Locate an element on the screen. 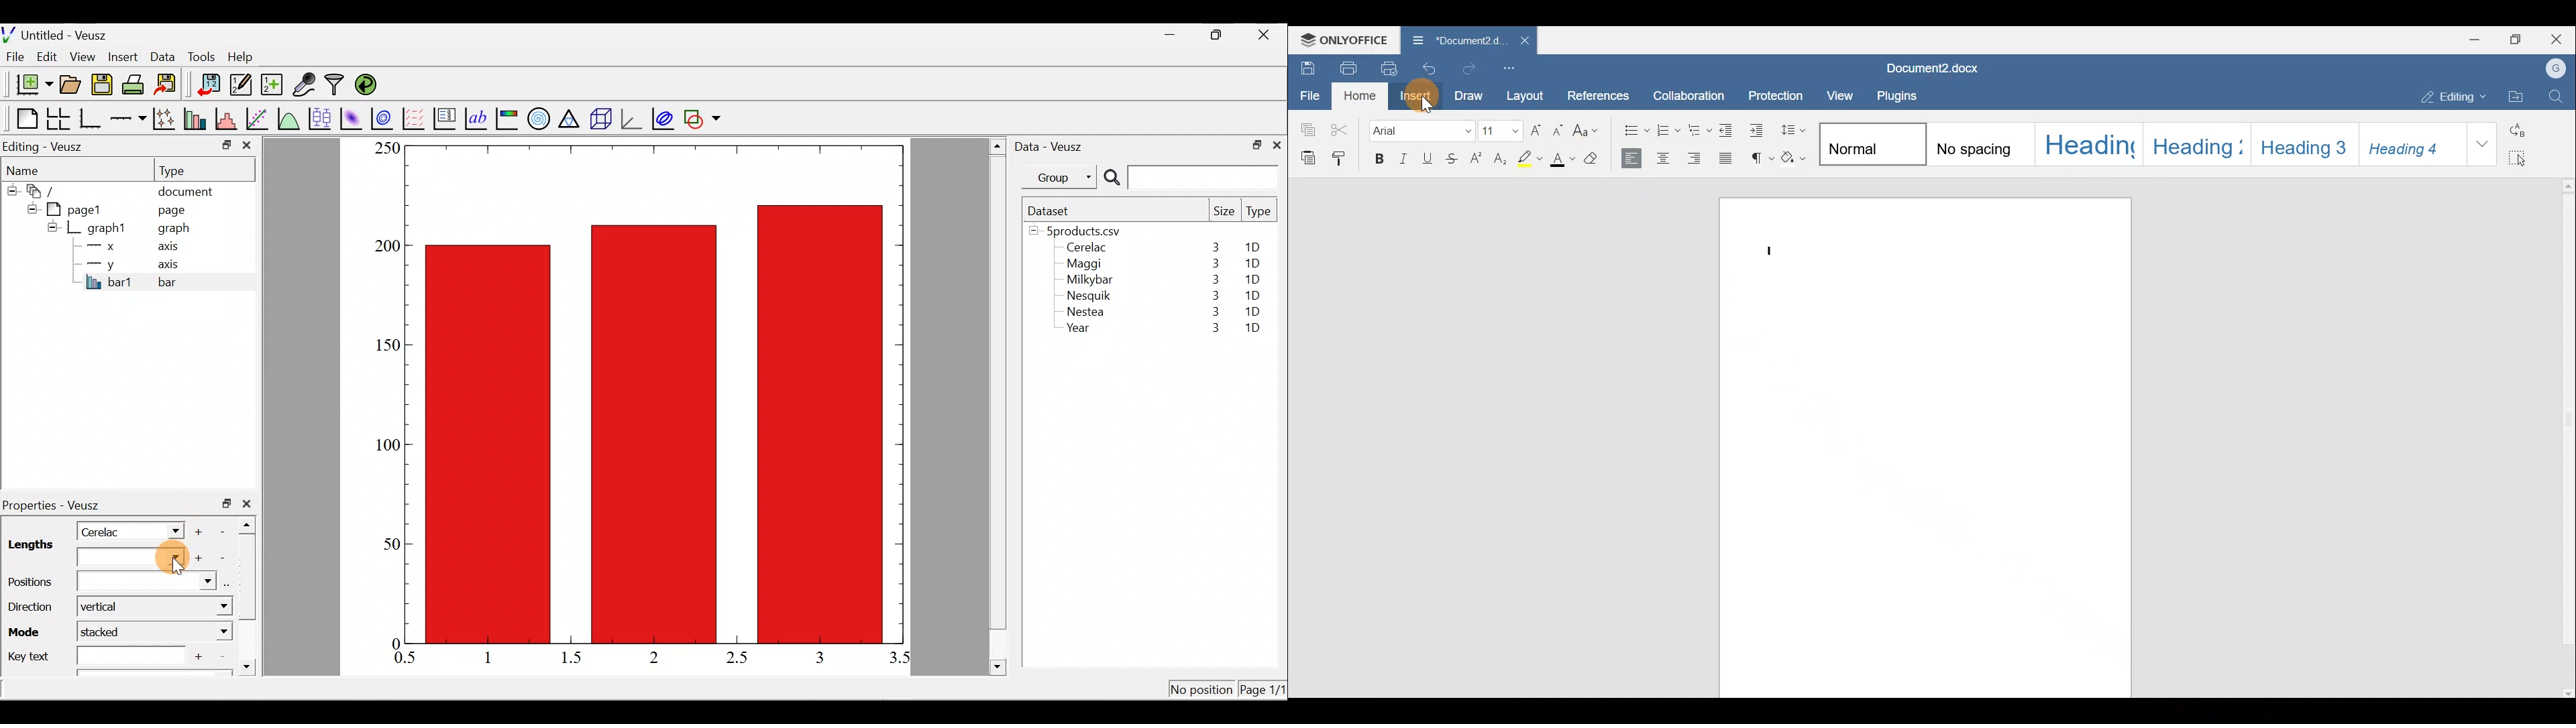 The width and height of the screenshot is (2576, 728). Nestea is located at coordinates (1086, 312).